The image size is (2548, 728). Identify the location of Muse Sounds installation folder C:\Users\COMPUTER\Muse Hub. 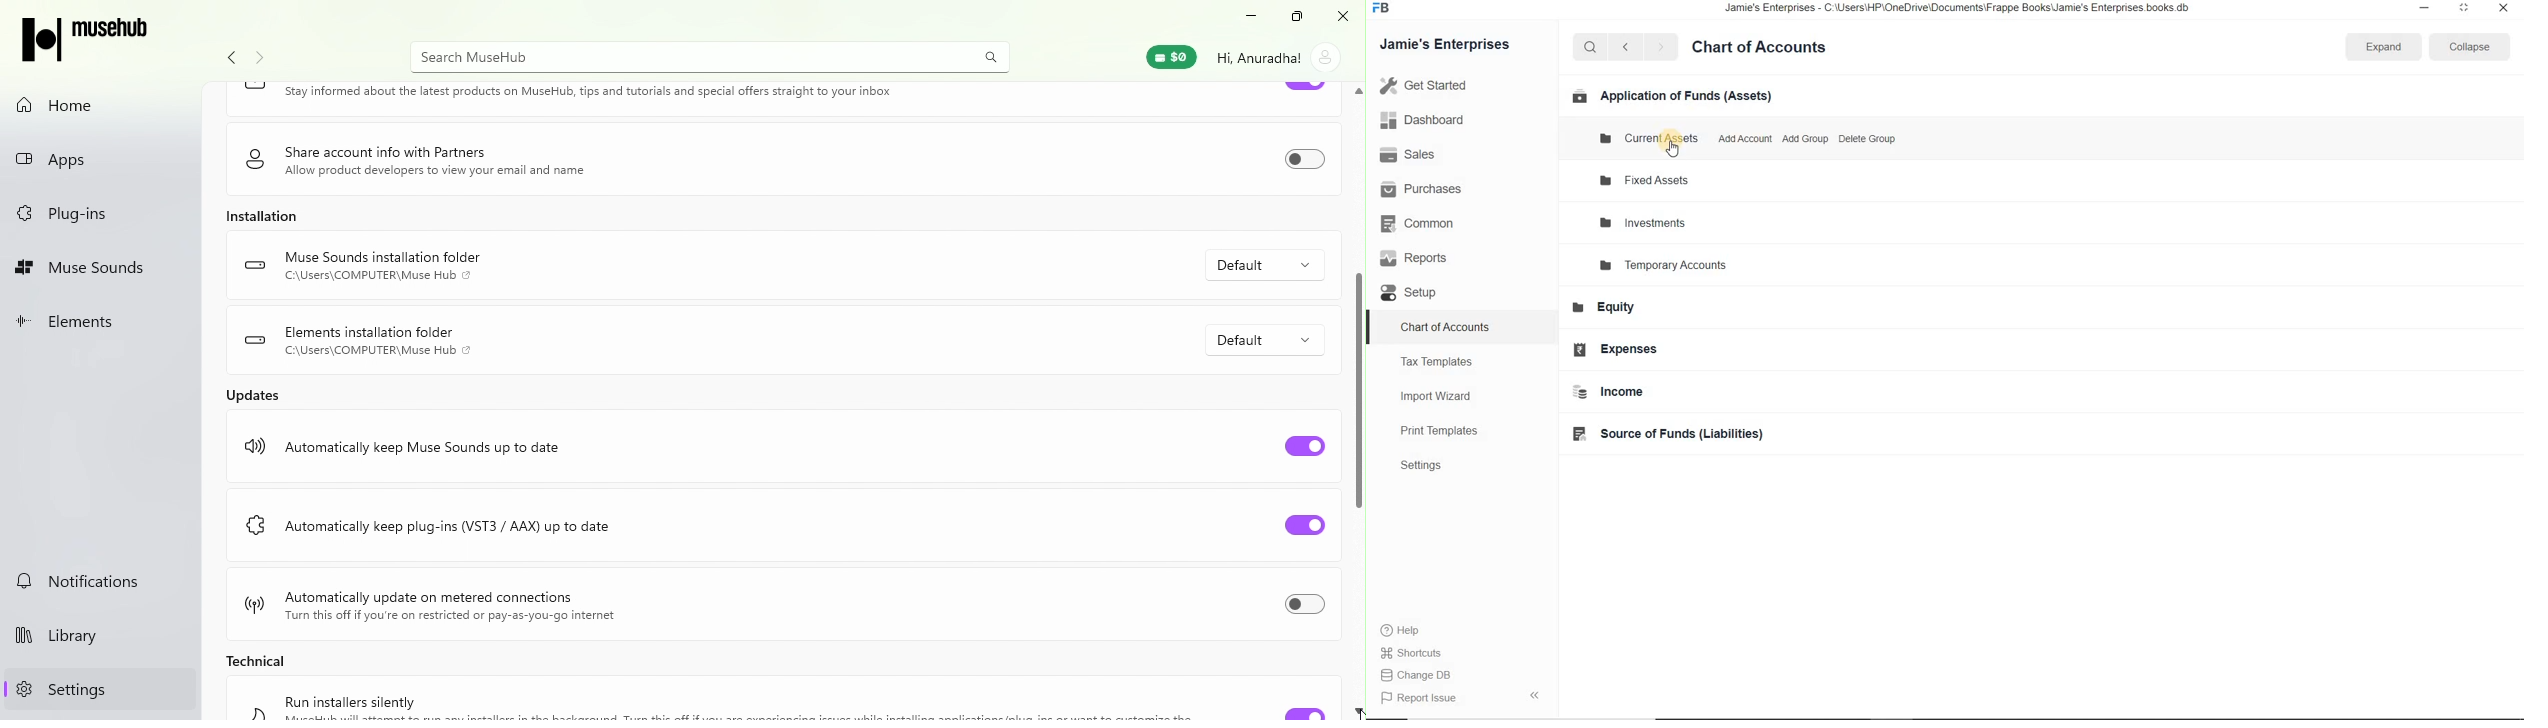
(390, 267).